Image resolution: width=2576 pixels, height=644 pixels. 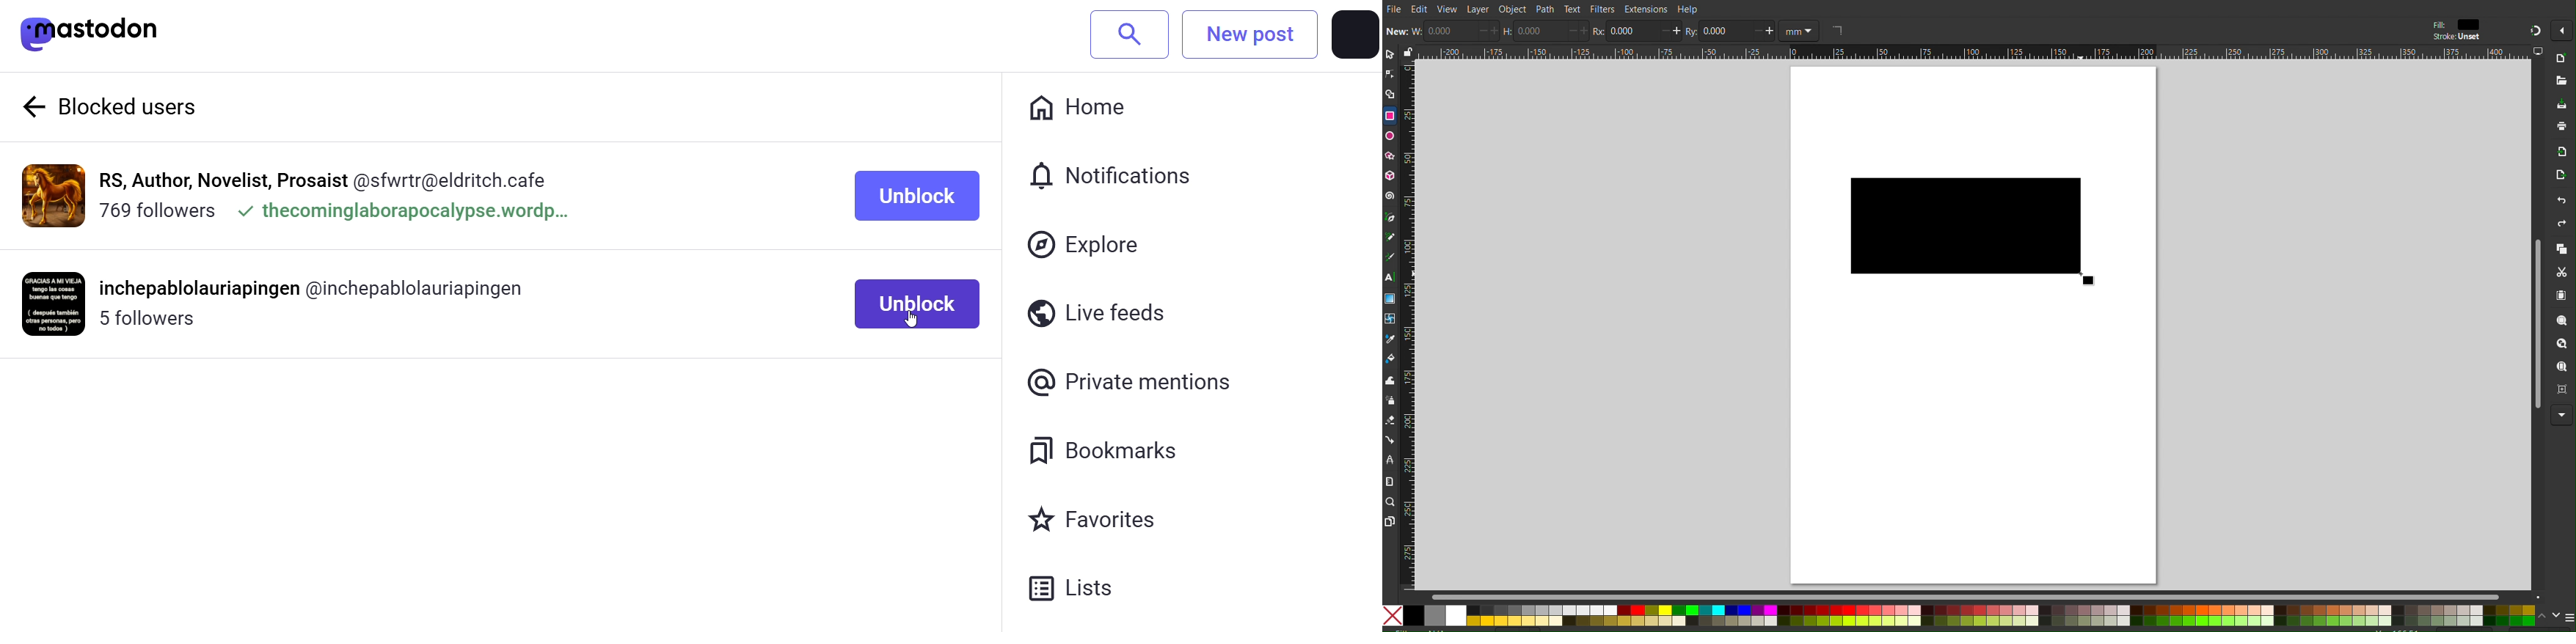 What do you see at coordinates (1579, 31) in the screenshot?
I see `increase/decrease` at bounding box center [1579, 31].